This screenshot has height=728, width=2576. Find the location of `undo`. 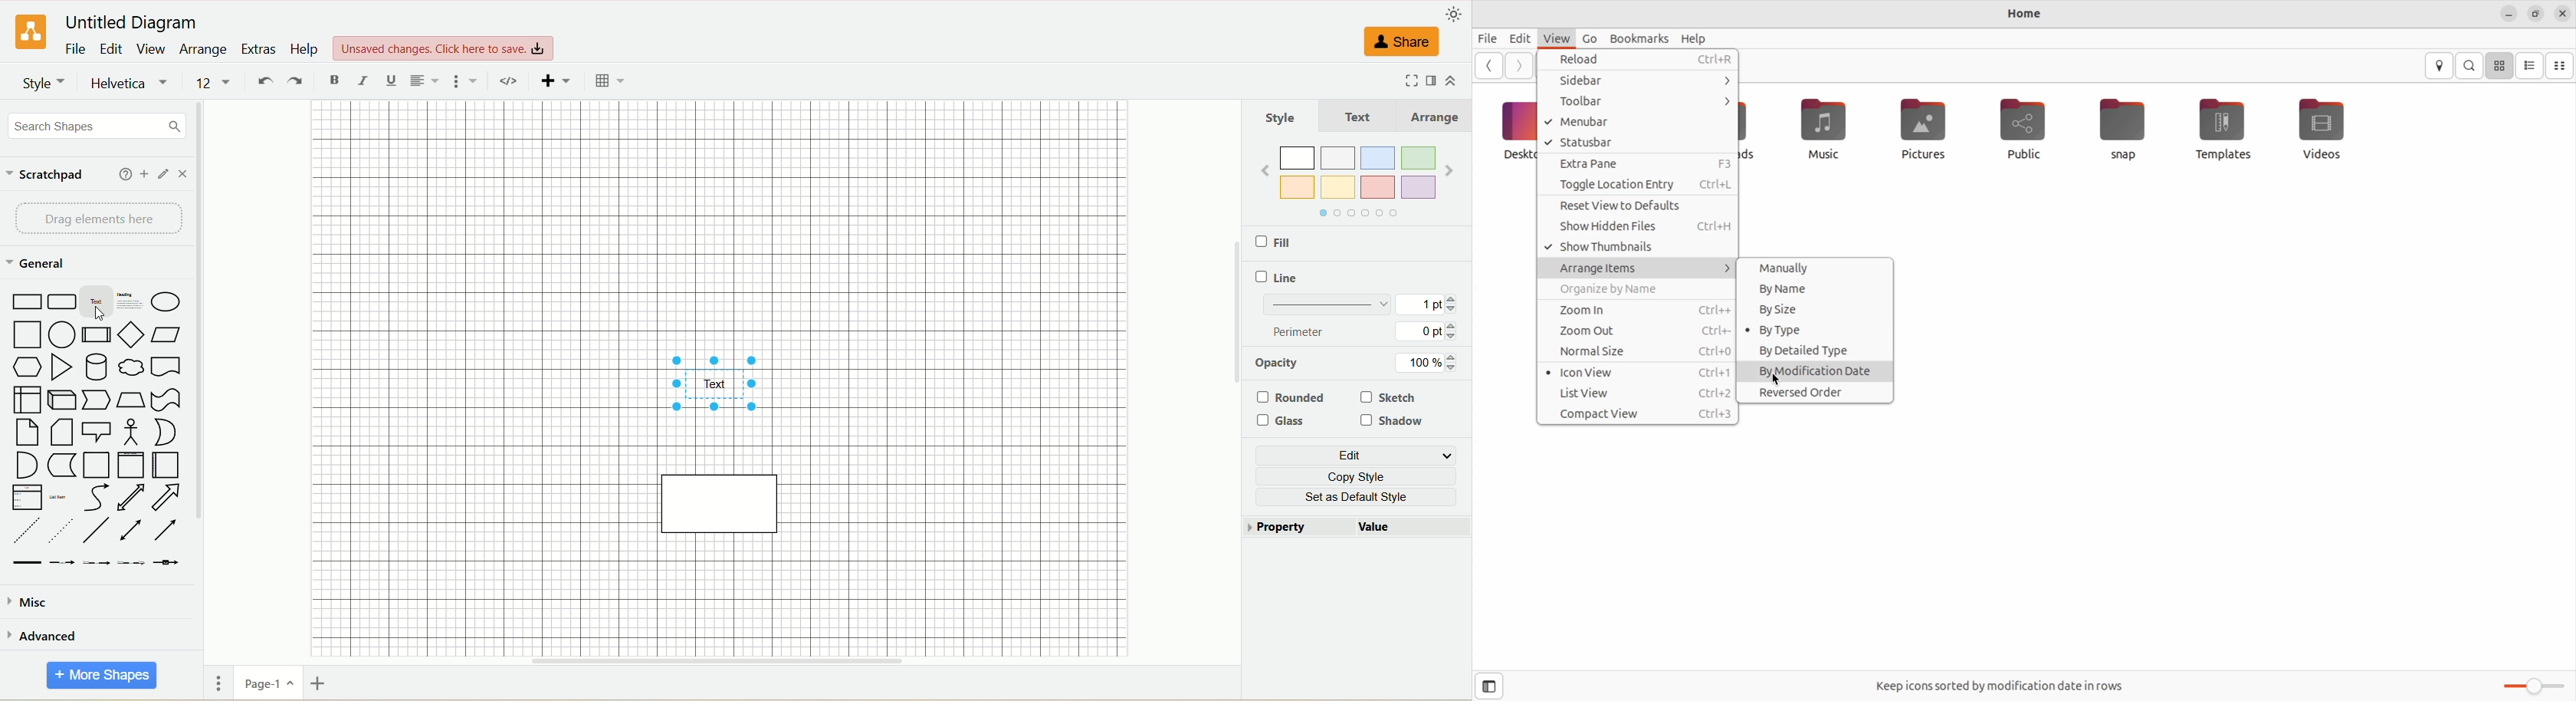

undo is located at coordinates (266, 83).